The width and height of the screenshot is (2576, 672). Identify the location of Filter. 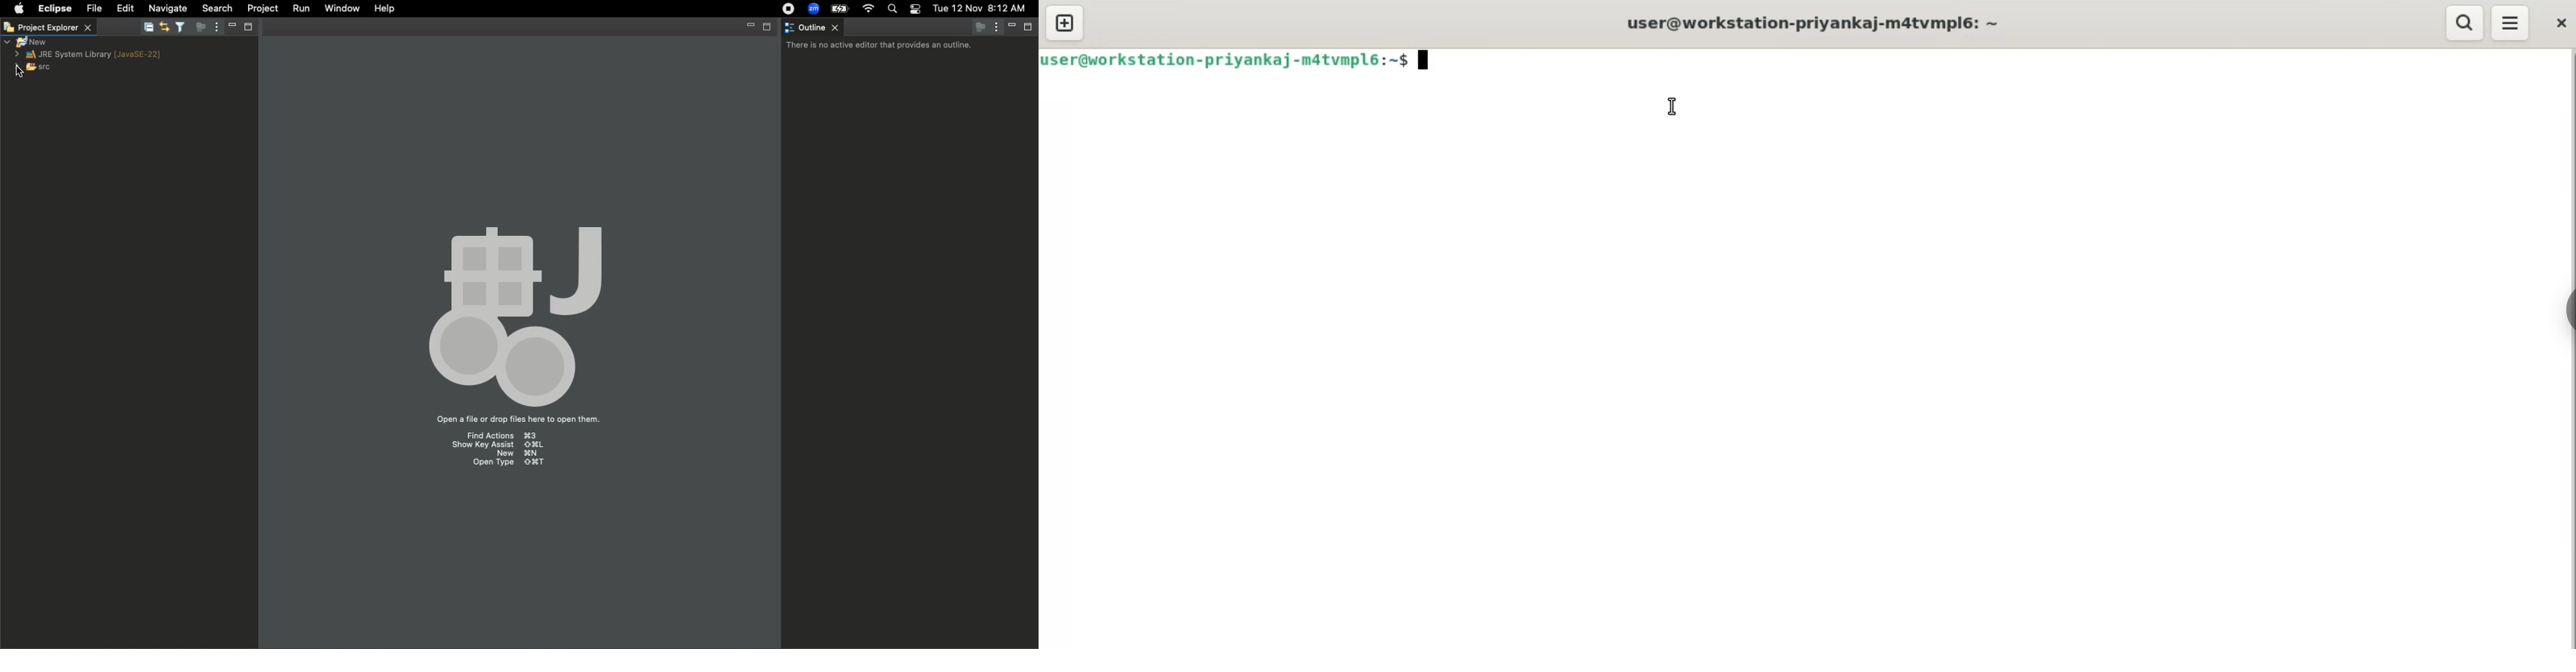
(179, 27).